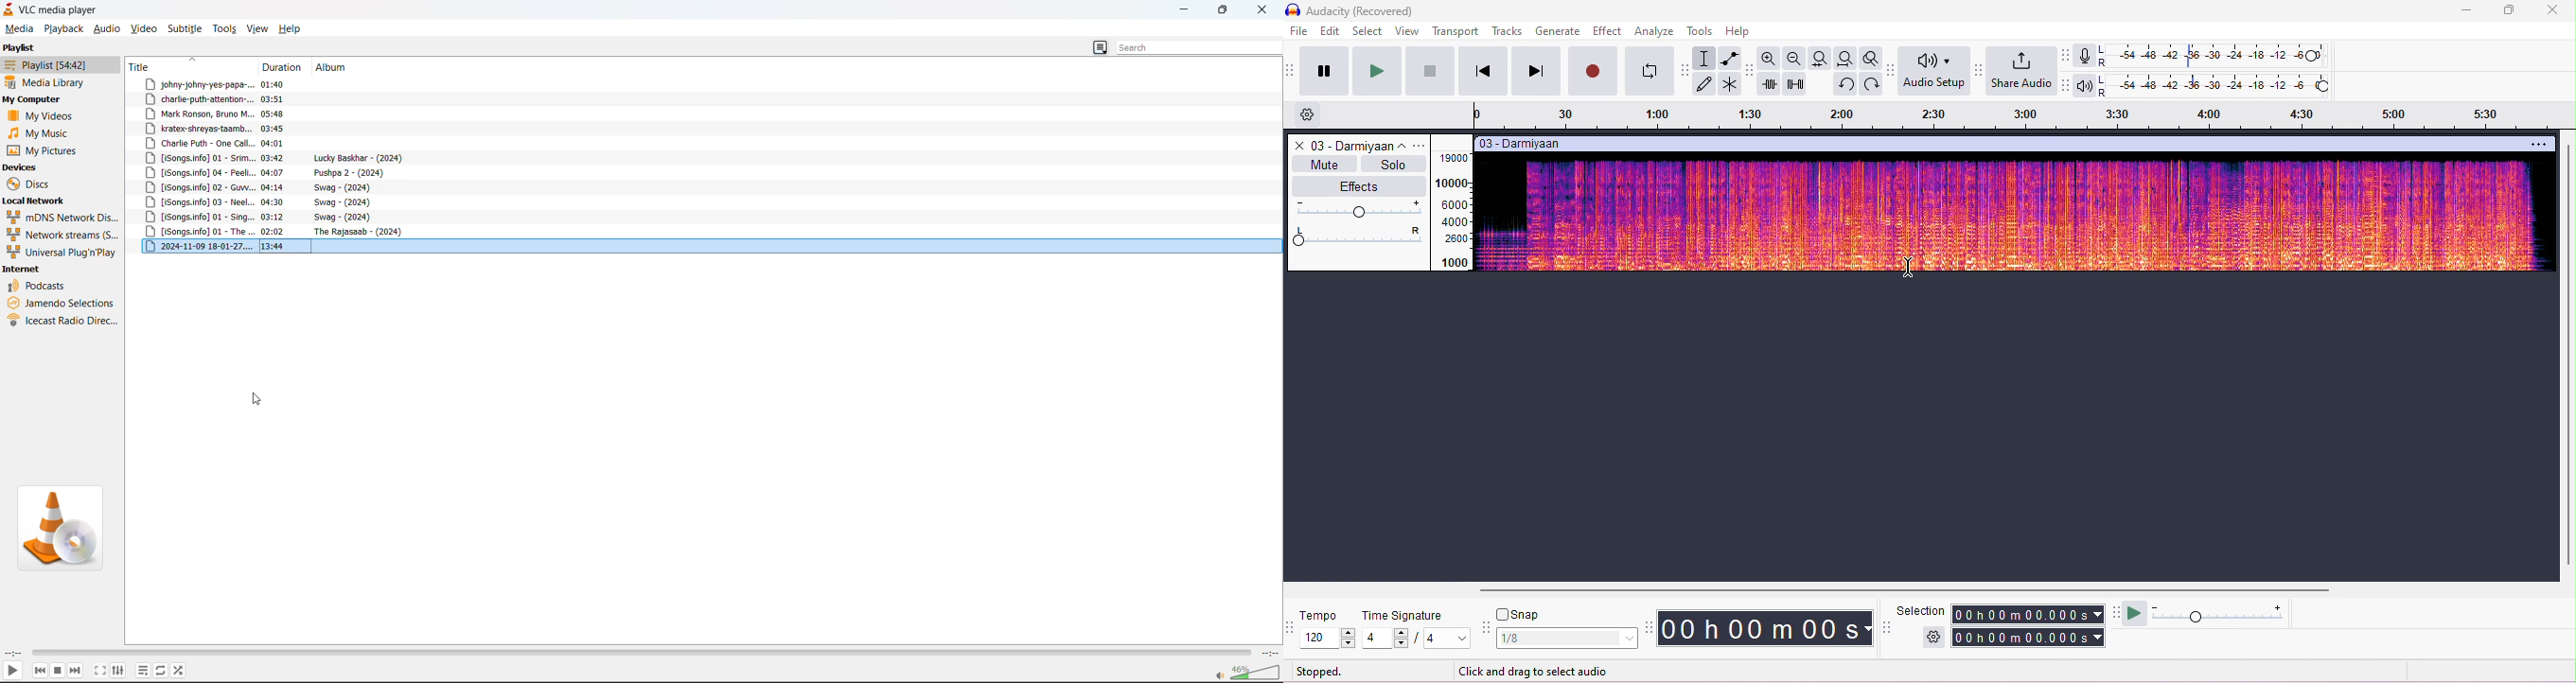  I want to click on loop, so click(159, 670).